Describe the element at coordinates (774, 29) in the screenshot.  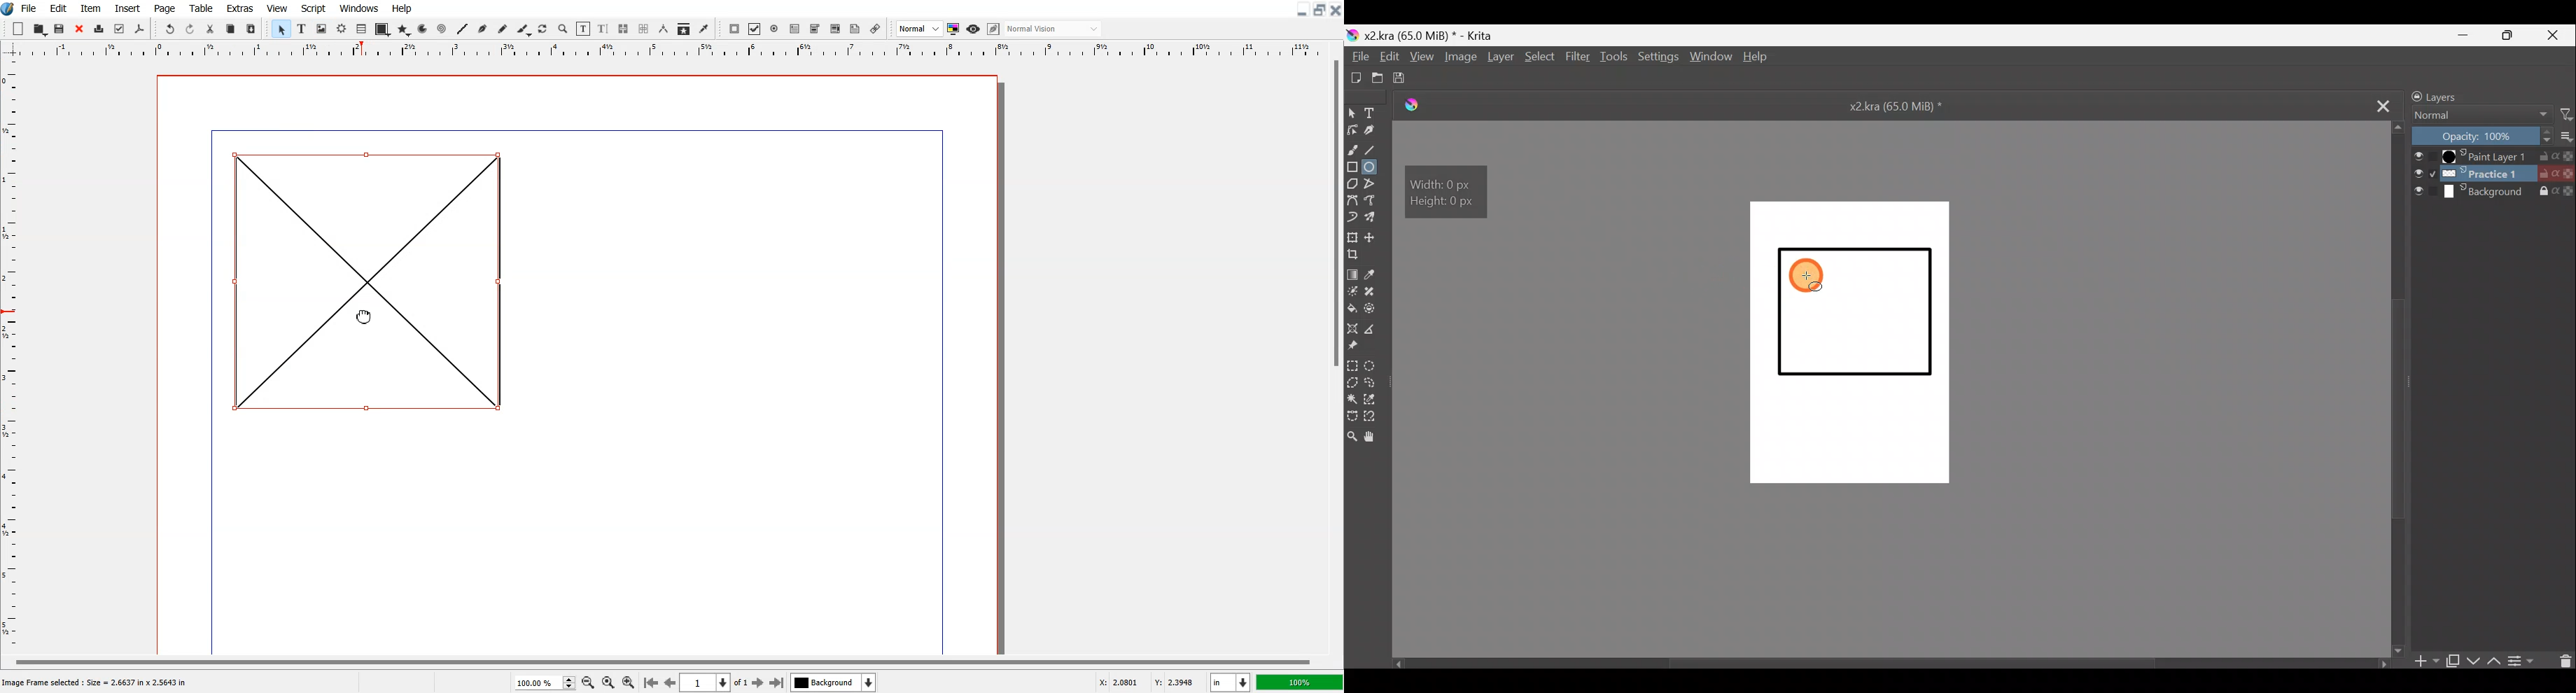
I see `PDF Radio Button` at that location.